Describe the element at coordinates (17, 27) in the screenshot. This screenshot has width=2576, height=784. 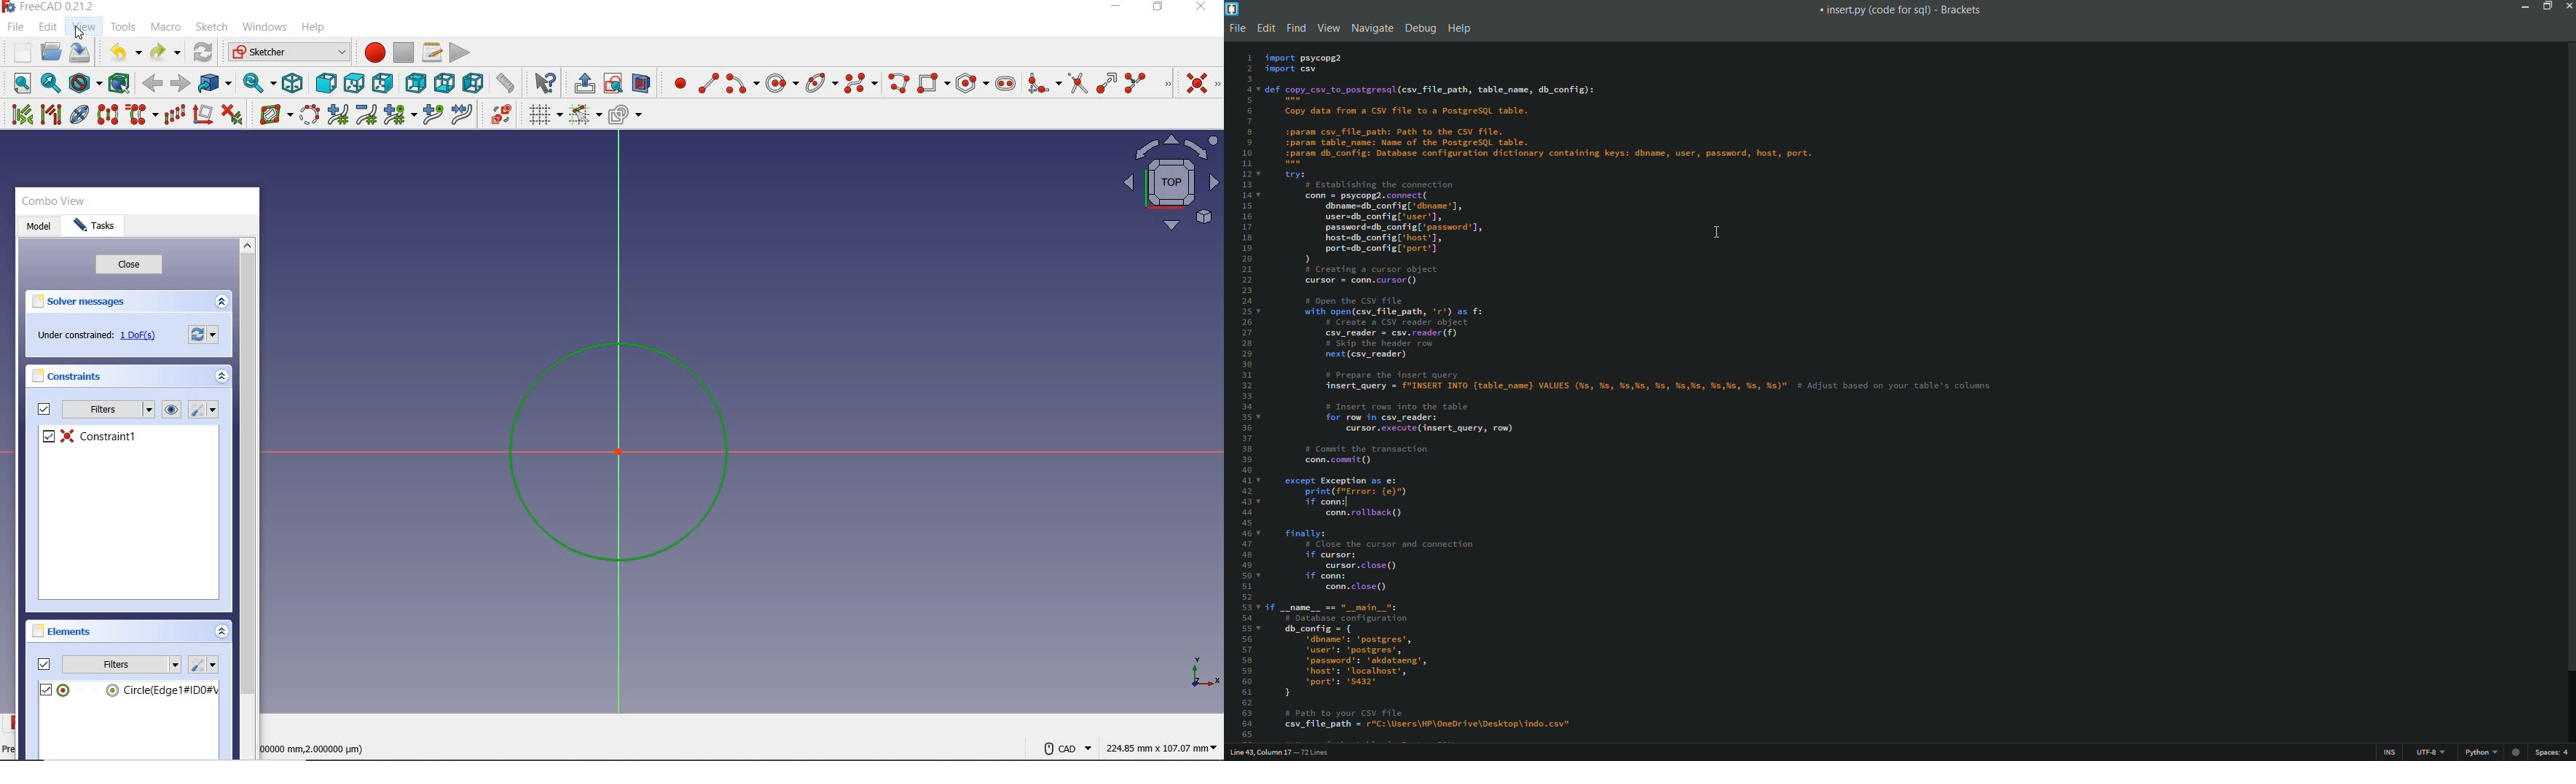
I see `file` at that location.